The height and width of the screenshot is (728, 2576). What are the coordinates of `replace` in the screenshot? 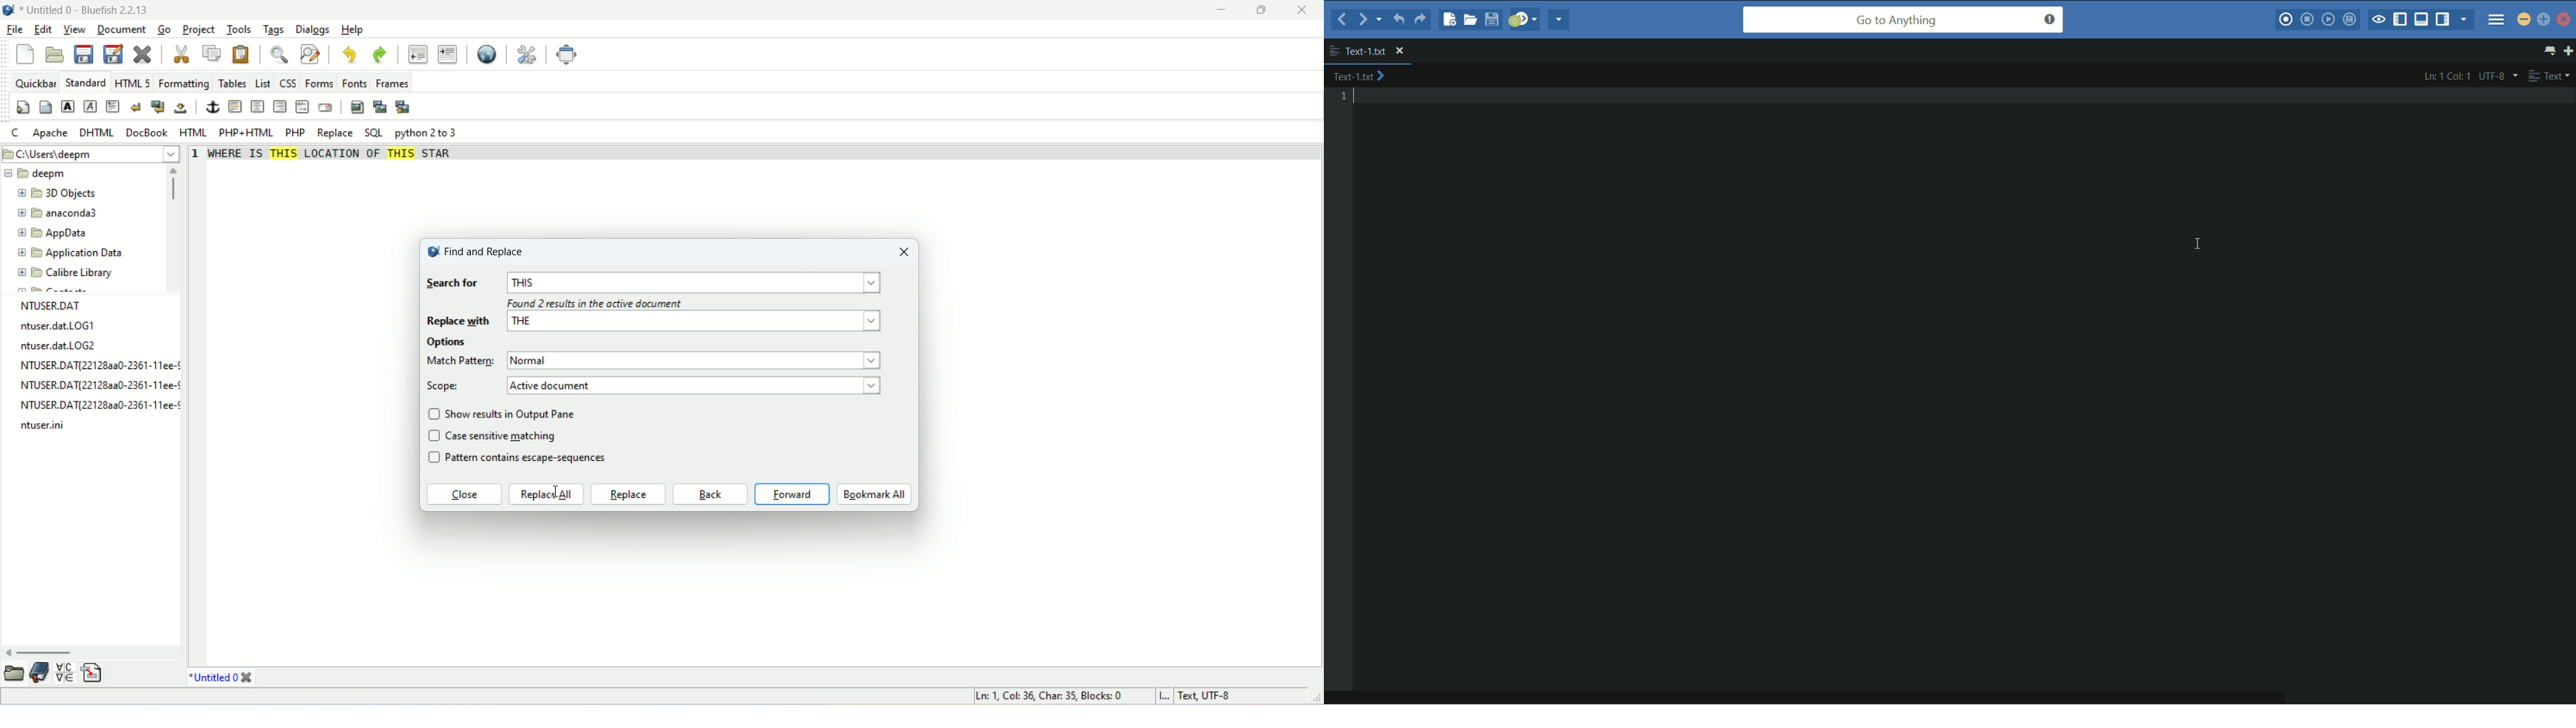 It's located at (334, 134).